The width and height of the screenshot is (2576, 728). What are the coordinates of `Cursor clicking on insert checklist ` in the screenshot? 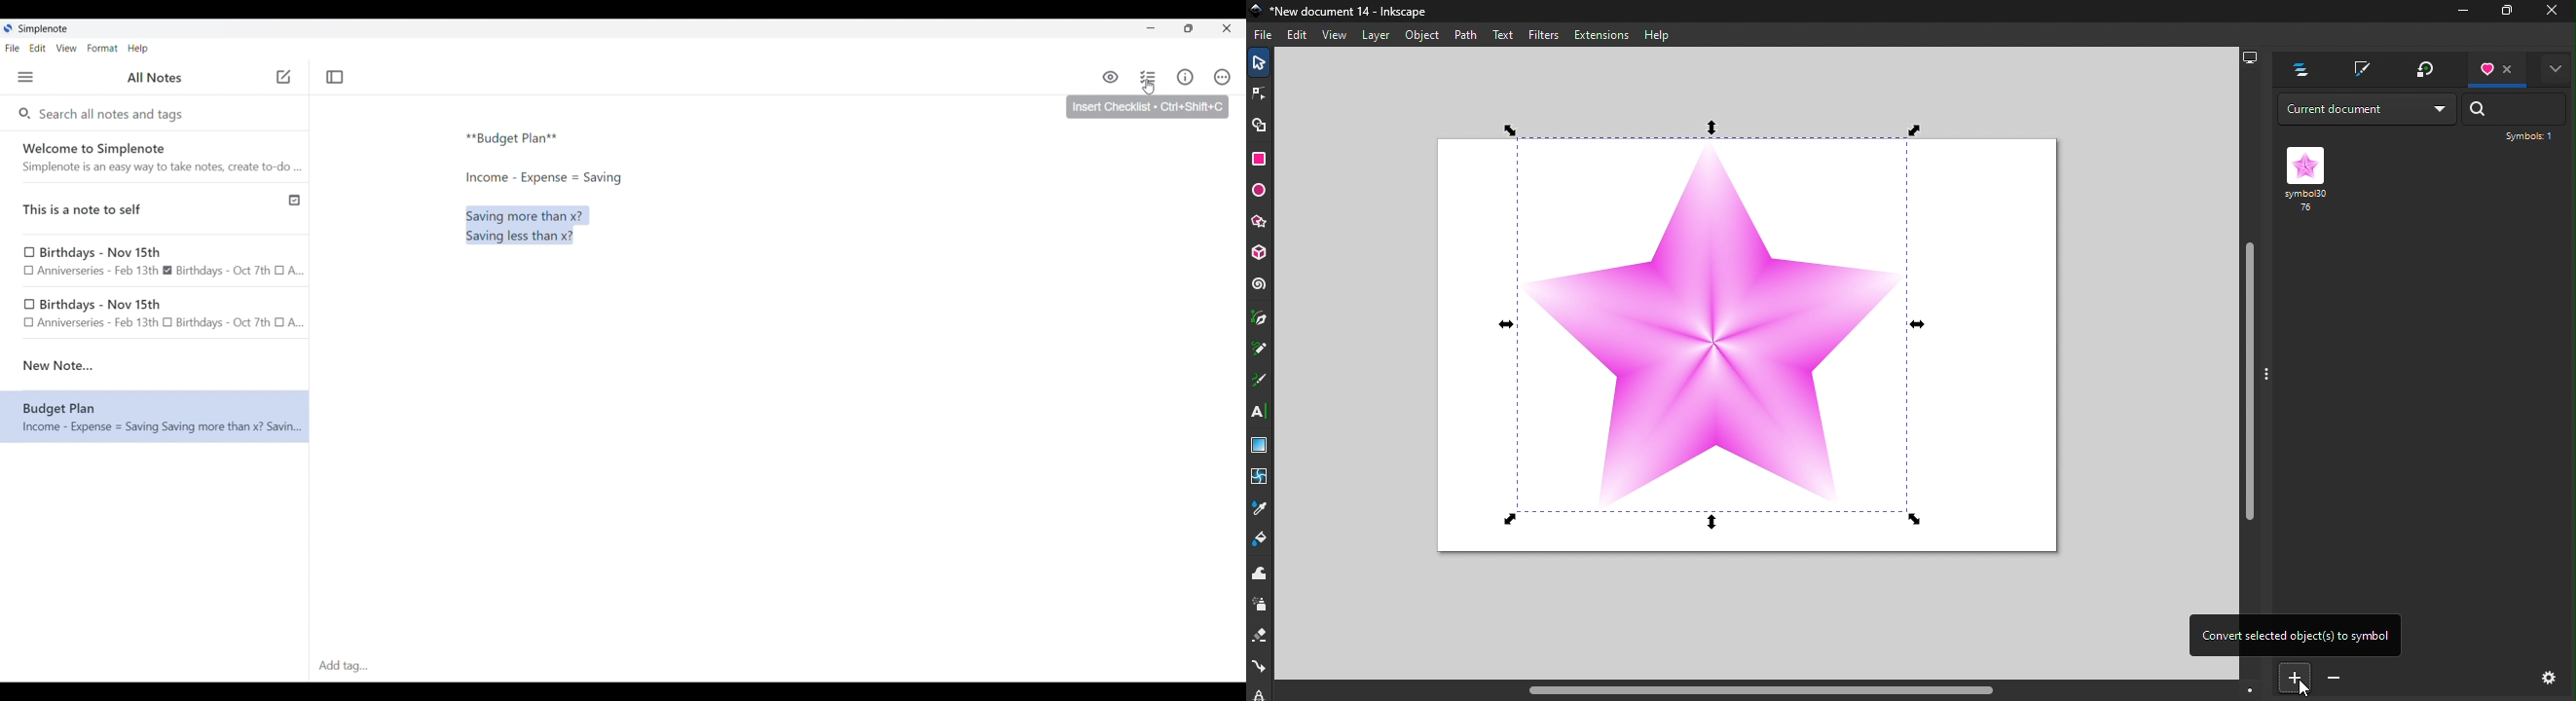 It's located at (1148, 87).